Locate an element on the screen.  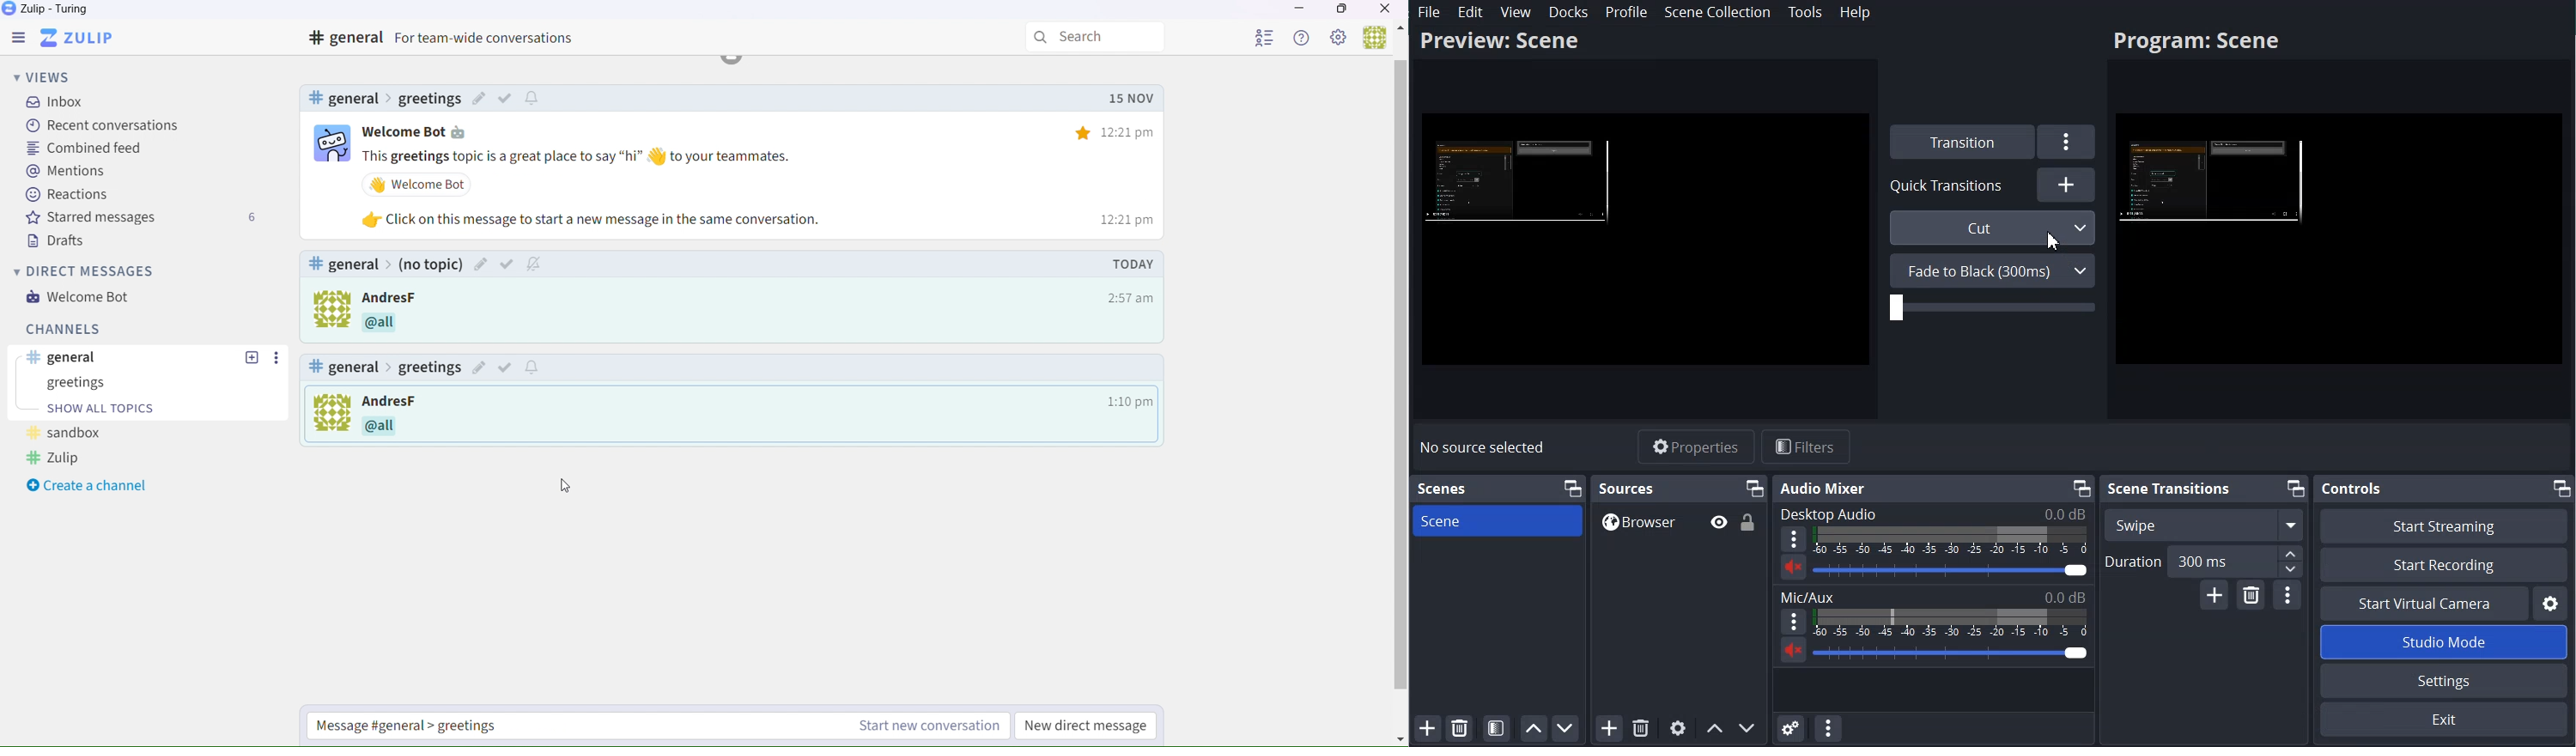
Drafts is located at coordinates (54, 241).